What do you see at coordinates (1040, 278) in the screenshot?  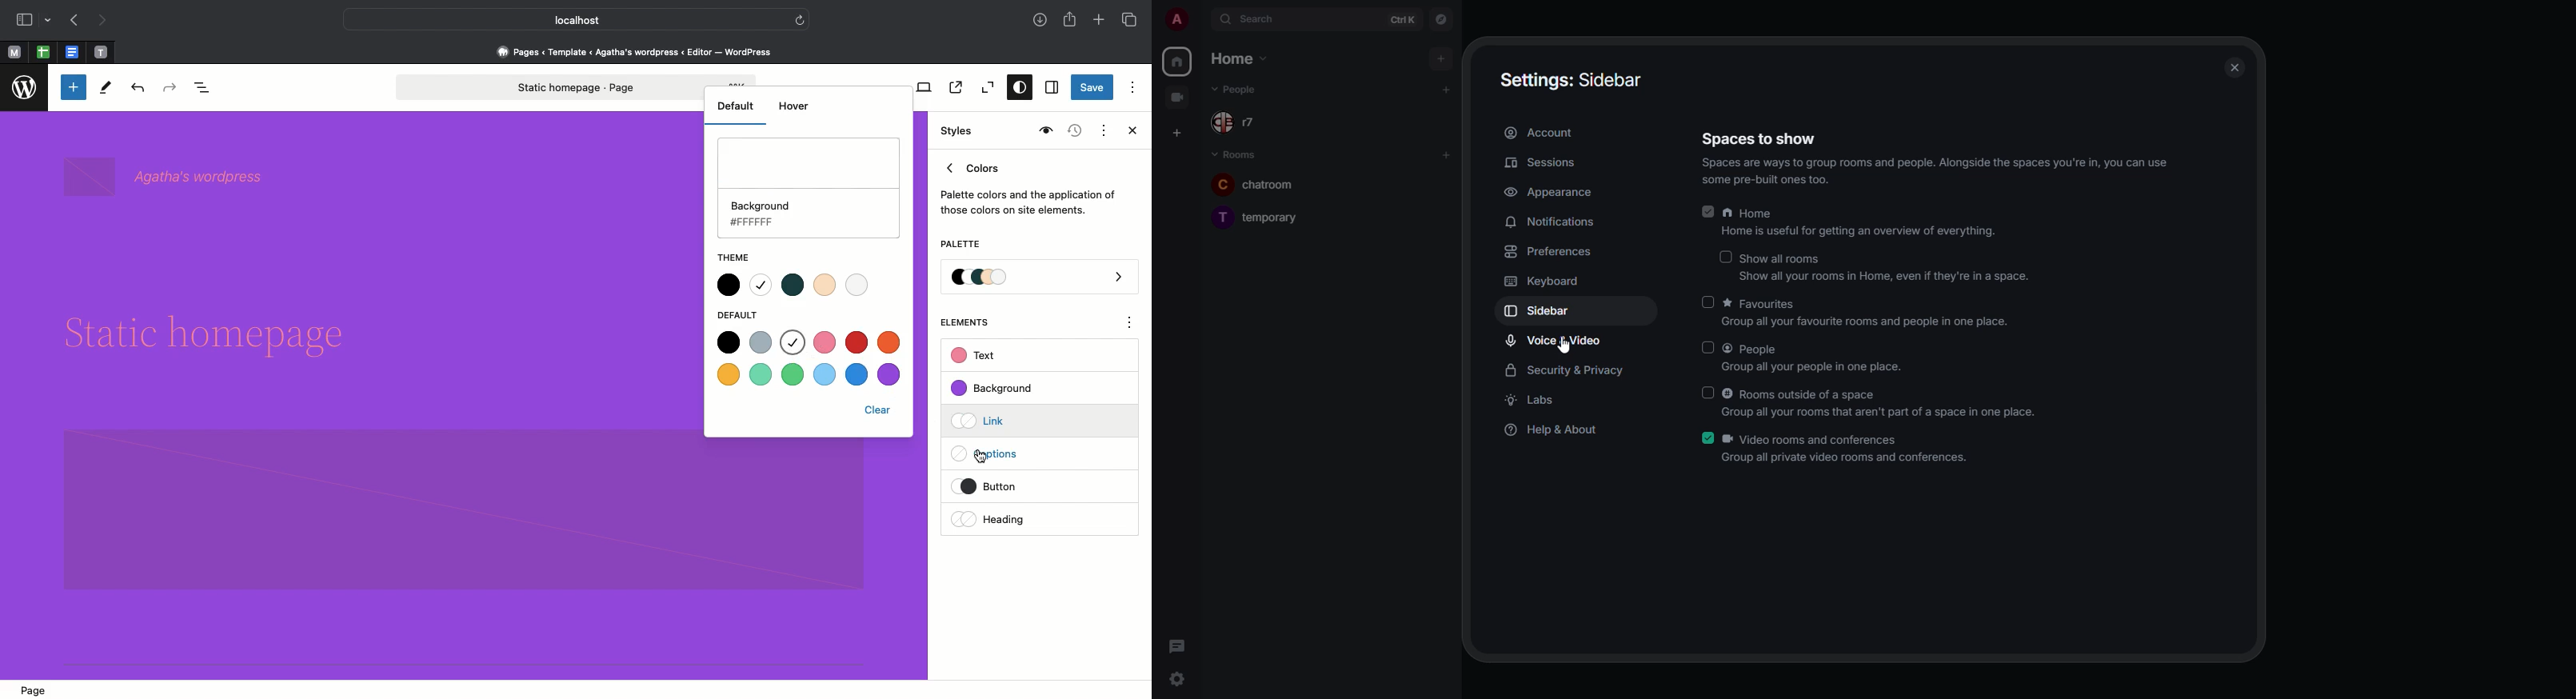 I see `Palette` at bounding box center [1040, 278].